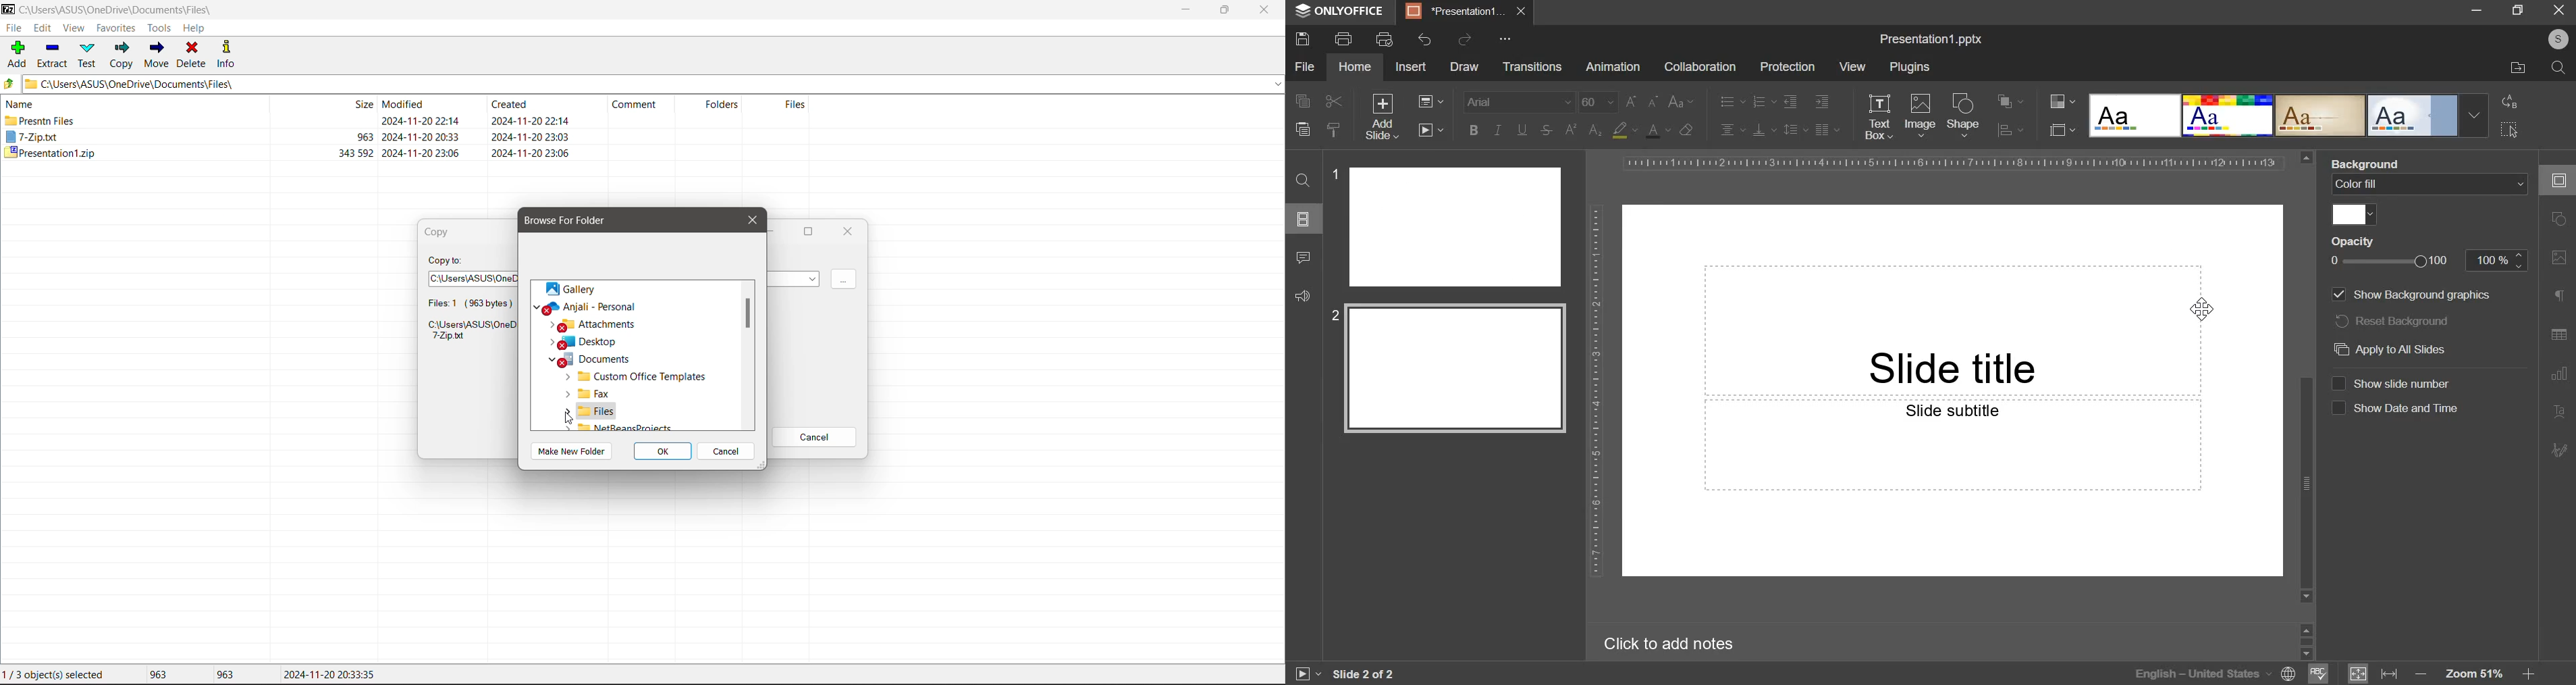  What do you see at coordinates (1852, 66) in the screenshot?
I see `view` at bounding box center [1852, 66].